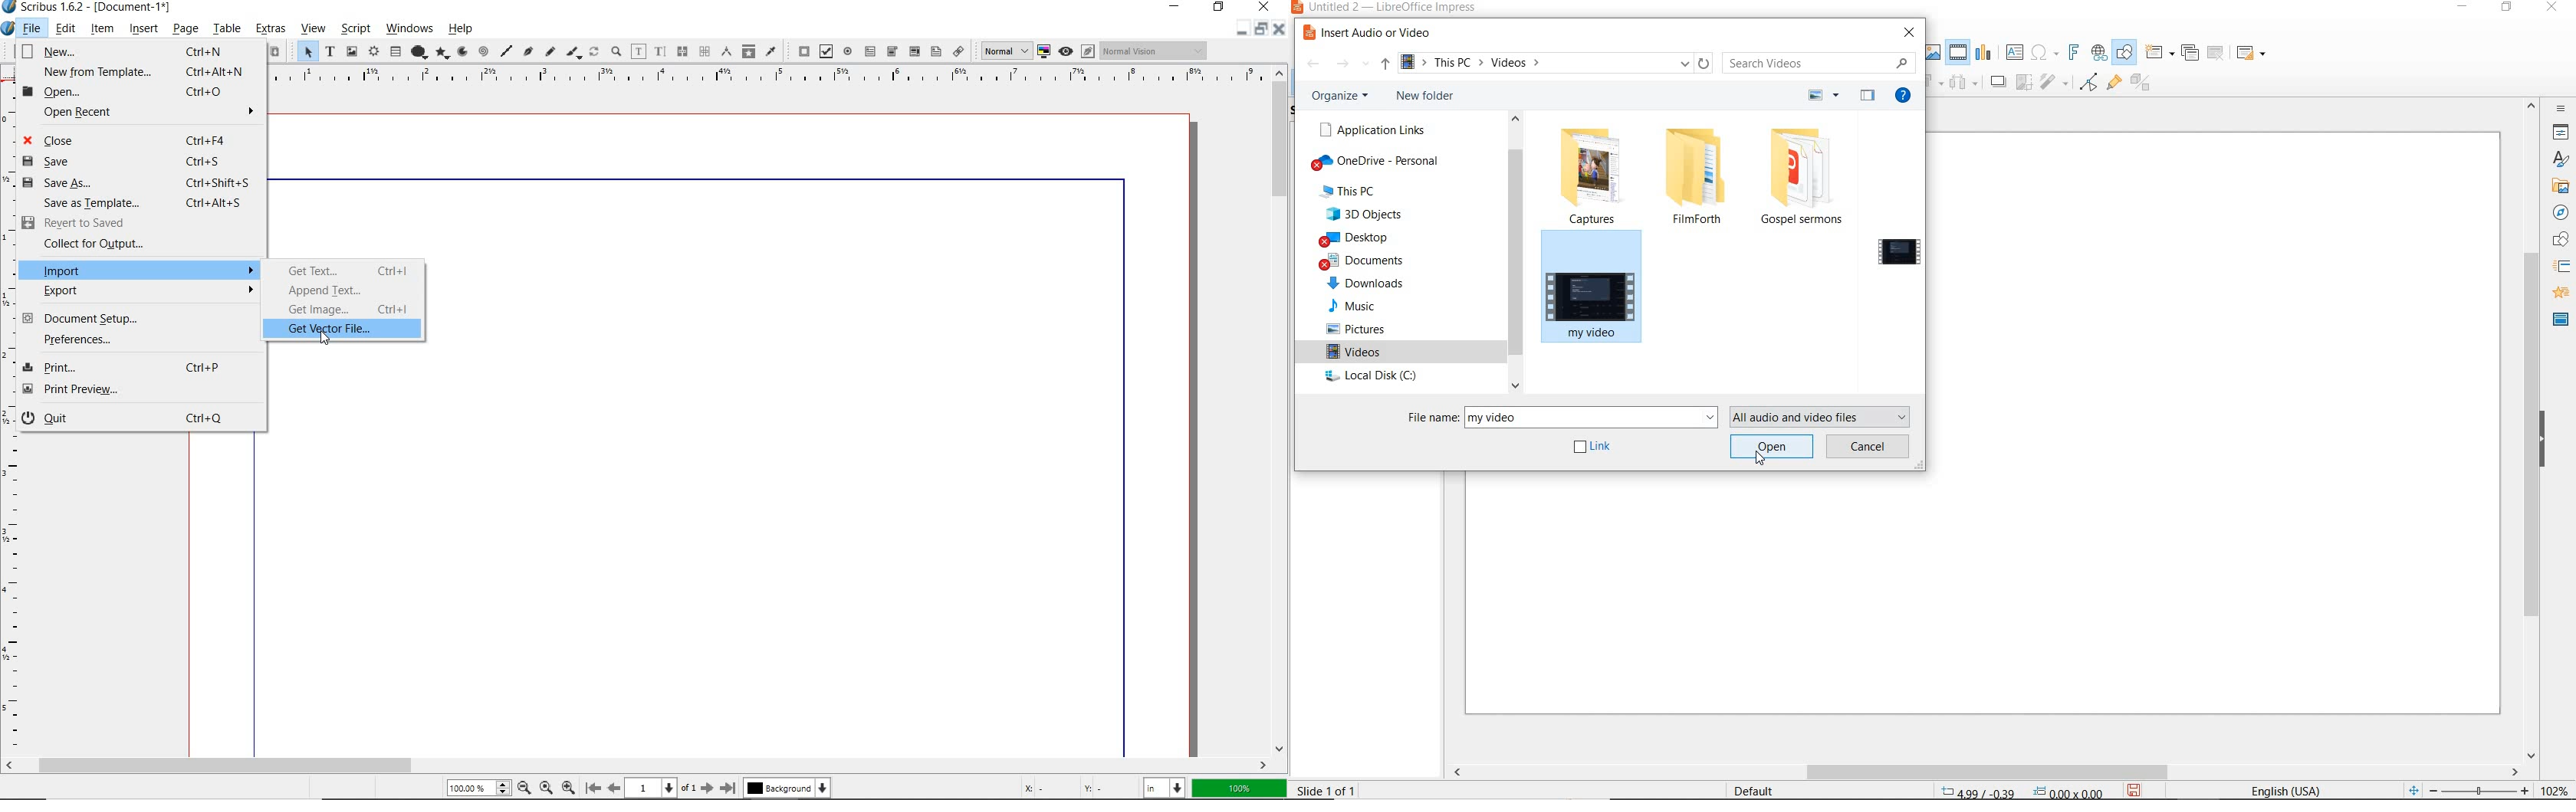  Describe the element at coordinates (1870, 448) in the screenshot. I see `cancel` at that location.